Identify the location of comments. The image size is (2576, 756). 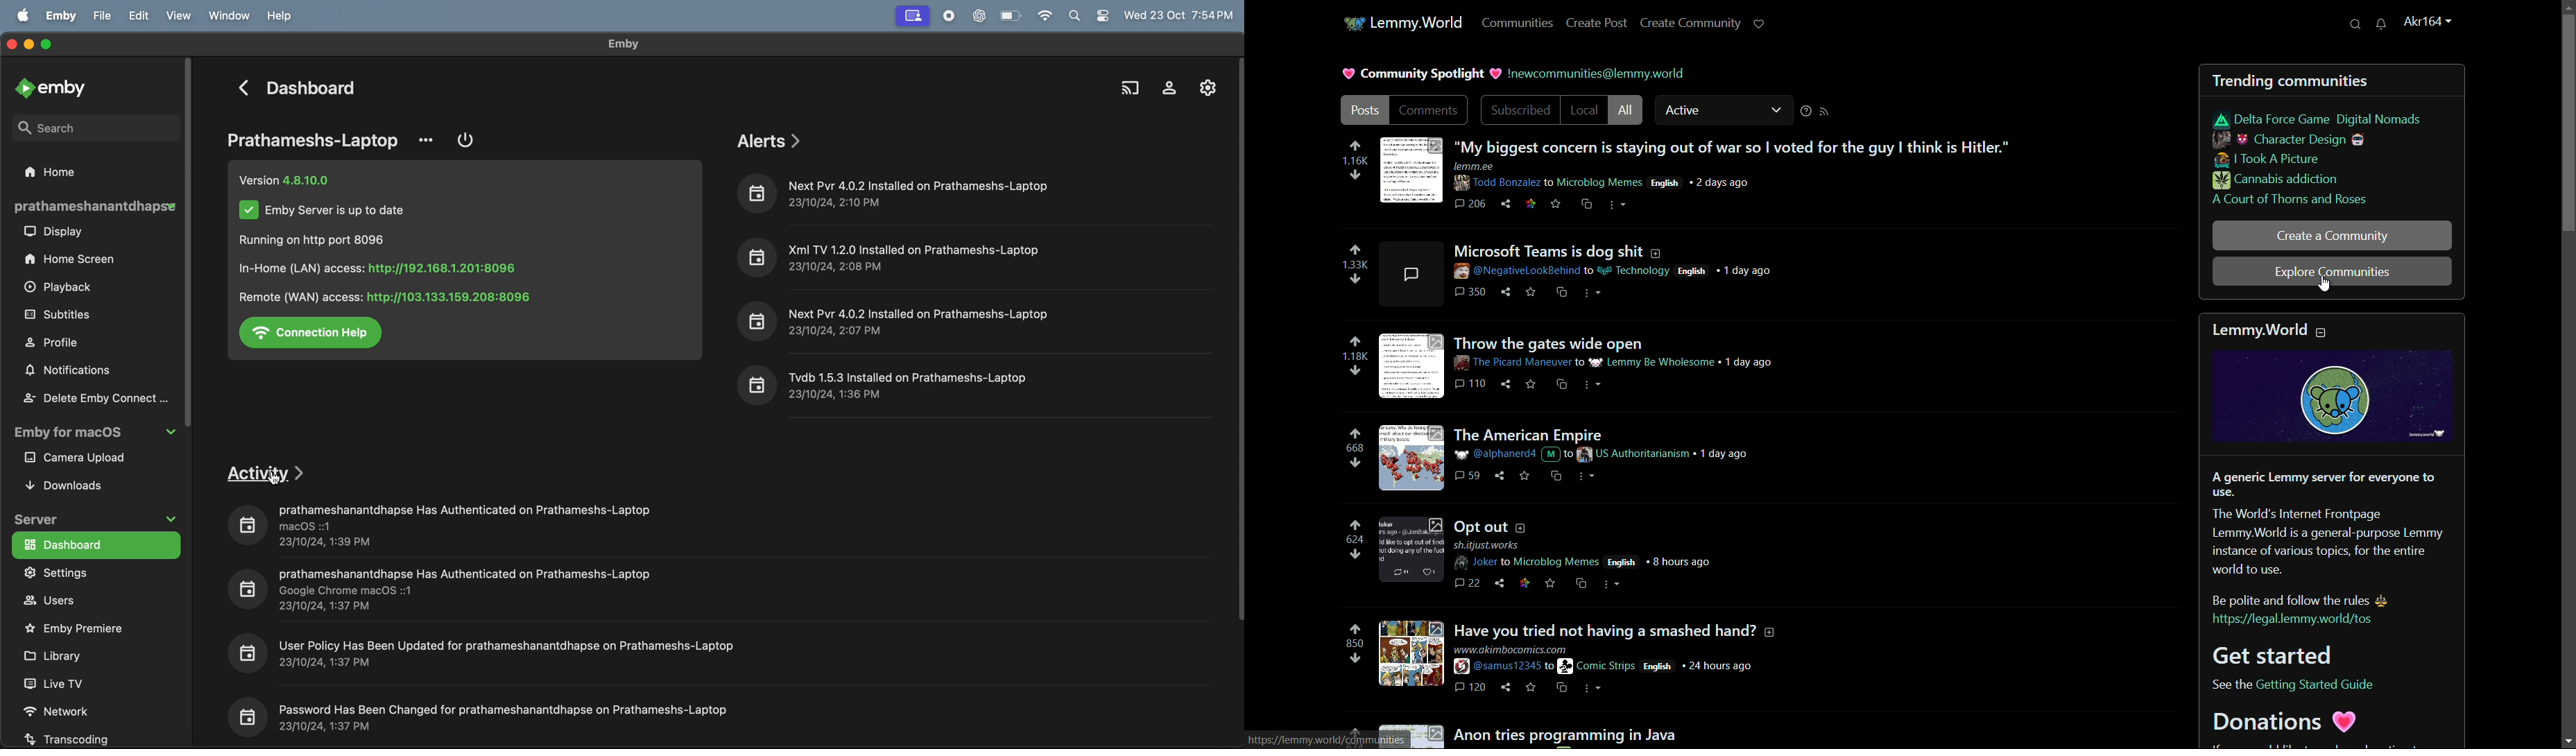
(1471, 687).